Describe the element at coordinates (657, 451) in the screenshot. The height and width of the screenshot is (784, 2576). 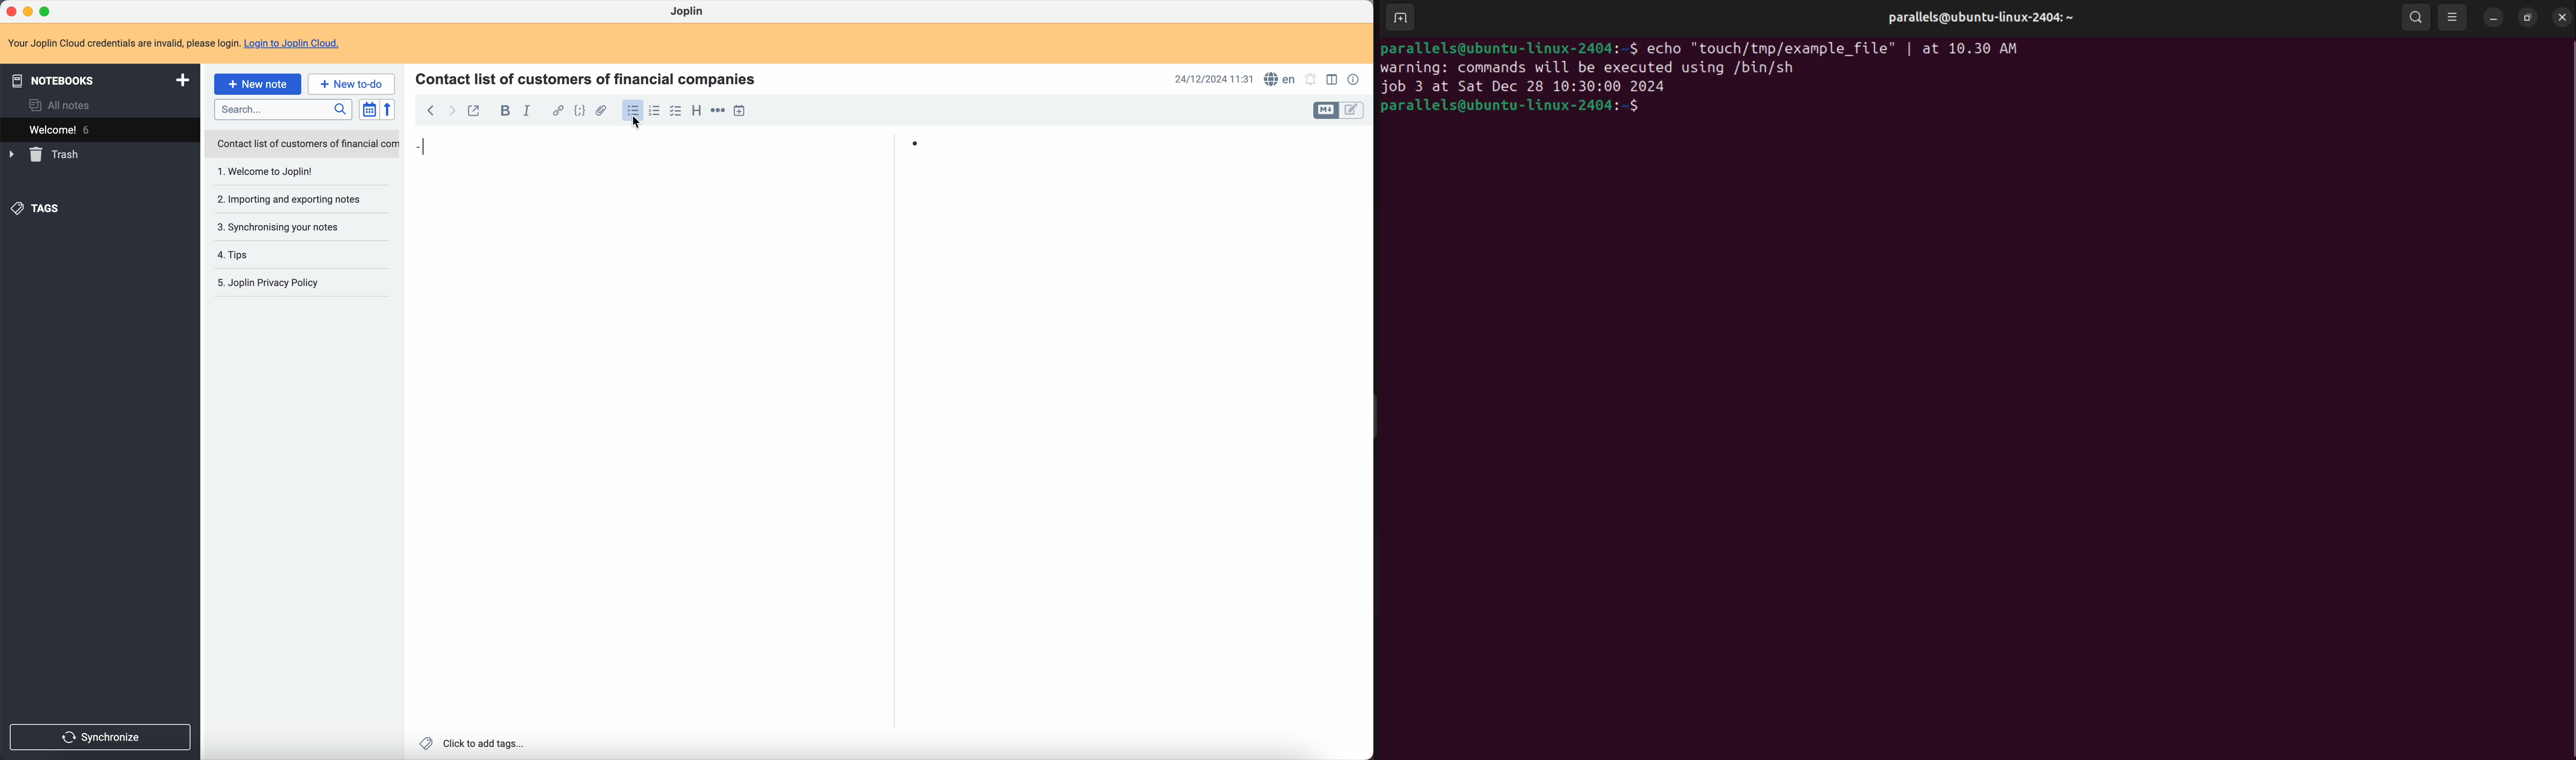
I see `body text` at that location.